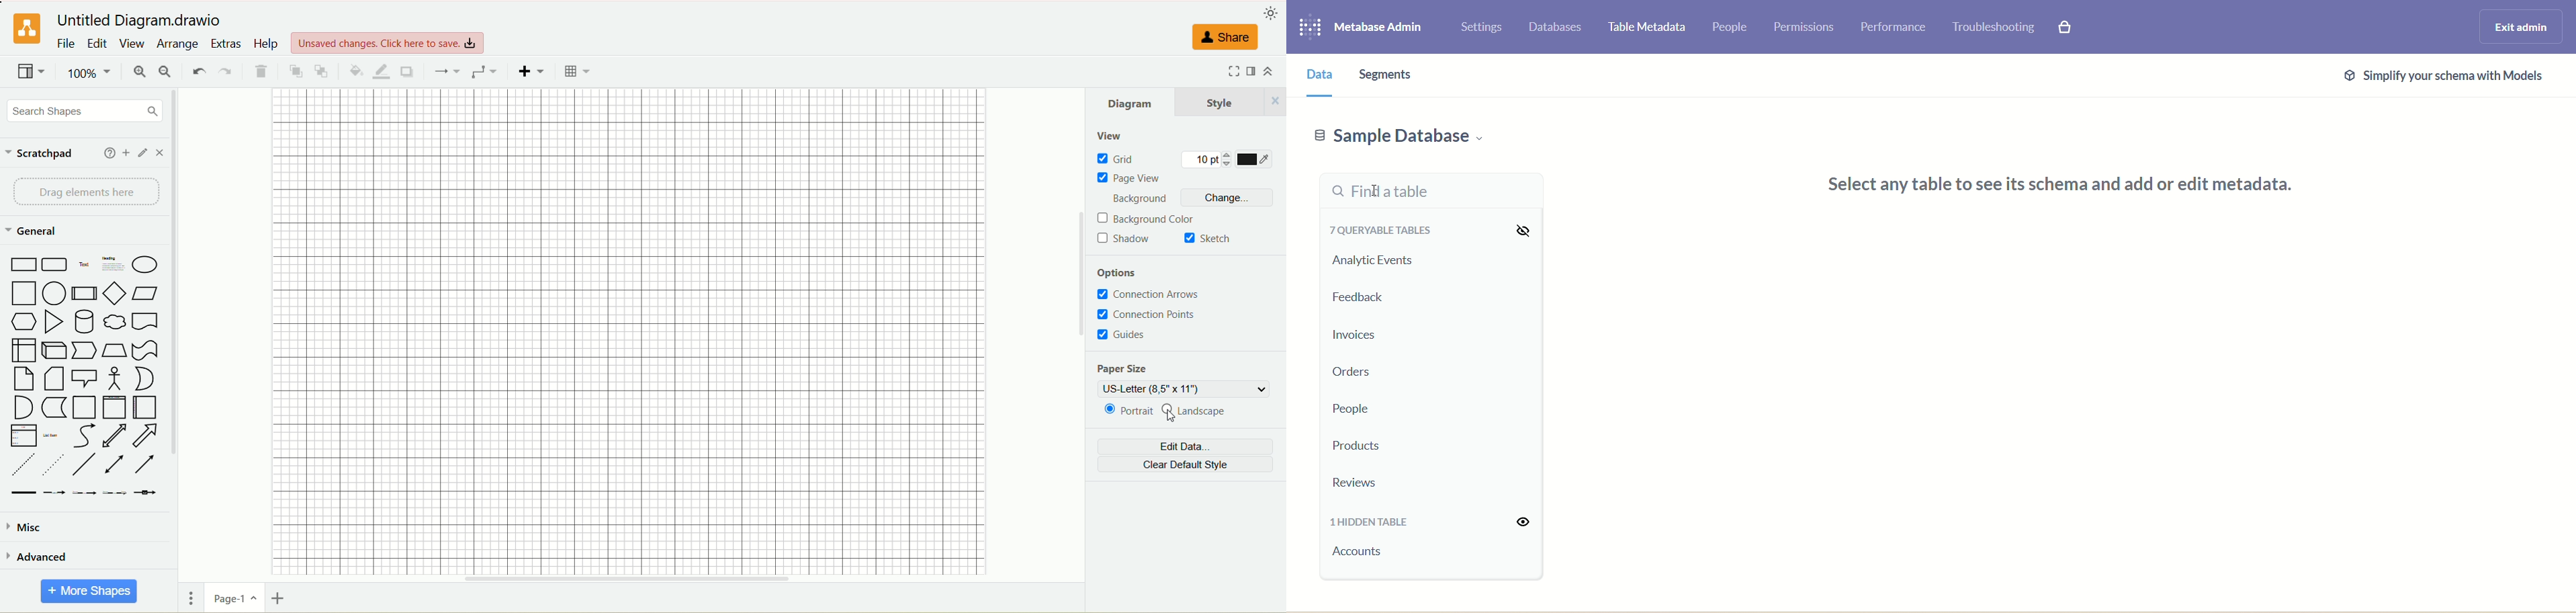 The width and height of the screenshot is (2576, 616). I want to click on options, so click(1121, 274).